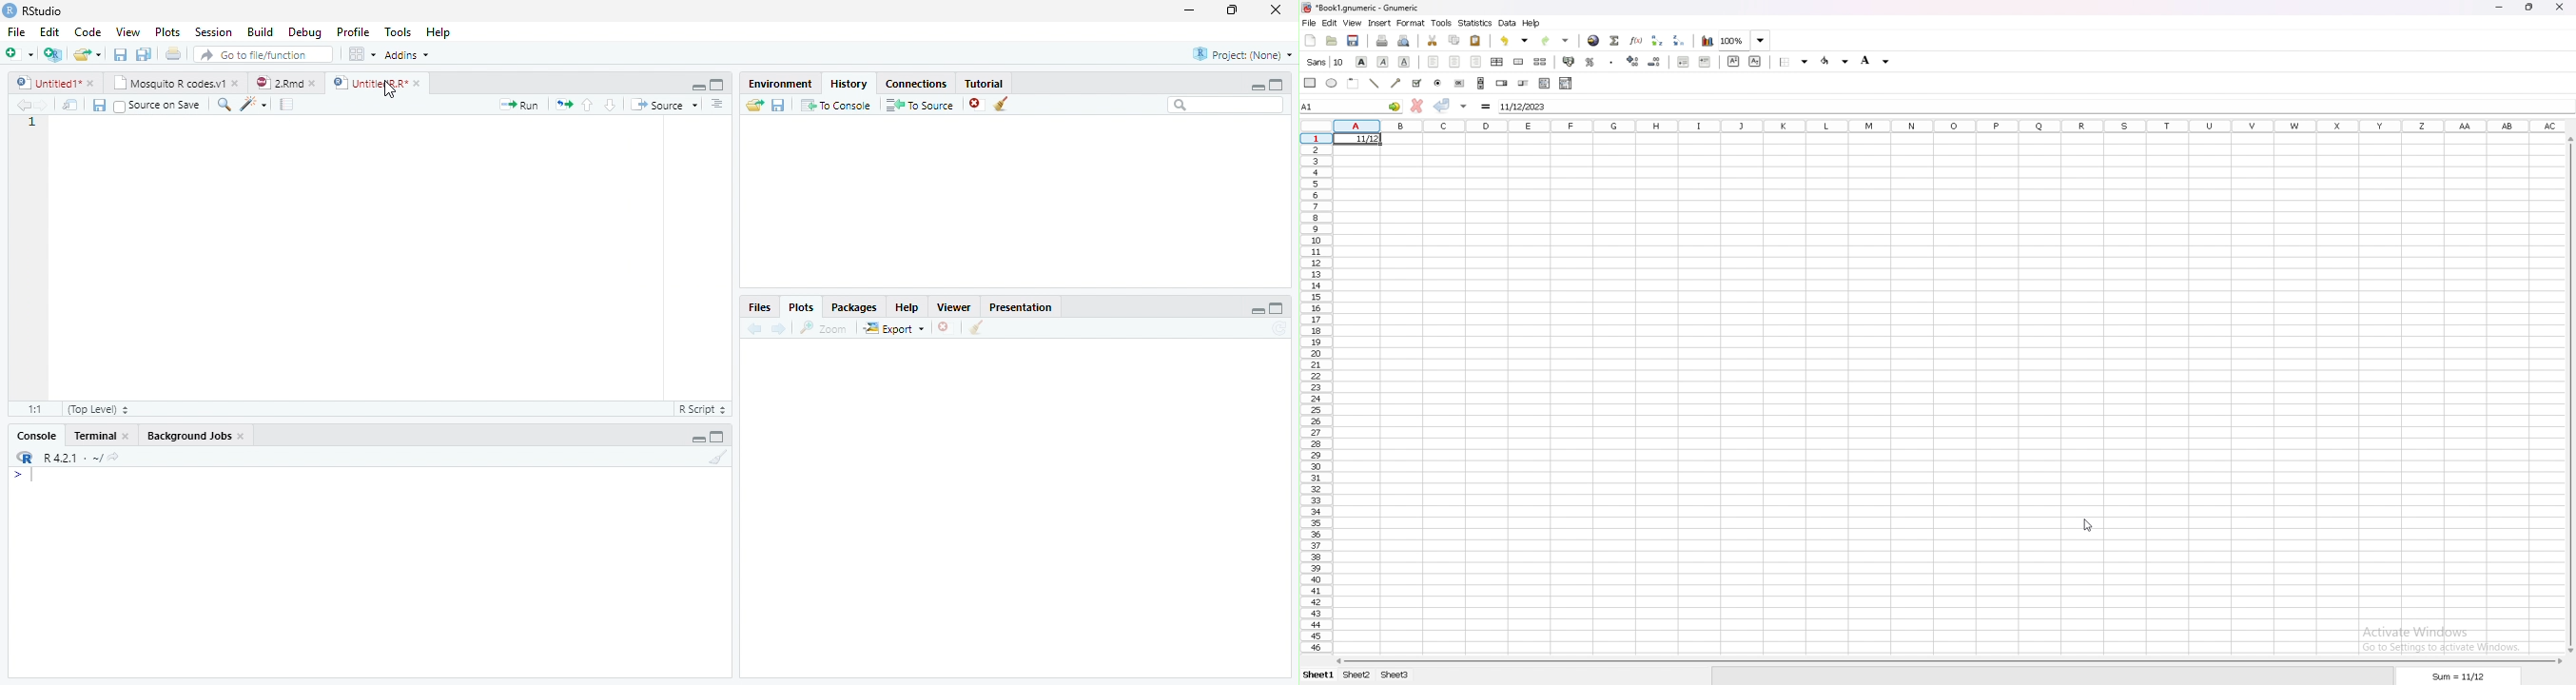  What do you see at coordinates (1232, 10) in the screenshot?
I see `restore` at bounding box center [1232, 10].